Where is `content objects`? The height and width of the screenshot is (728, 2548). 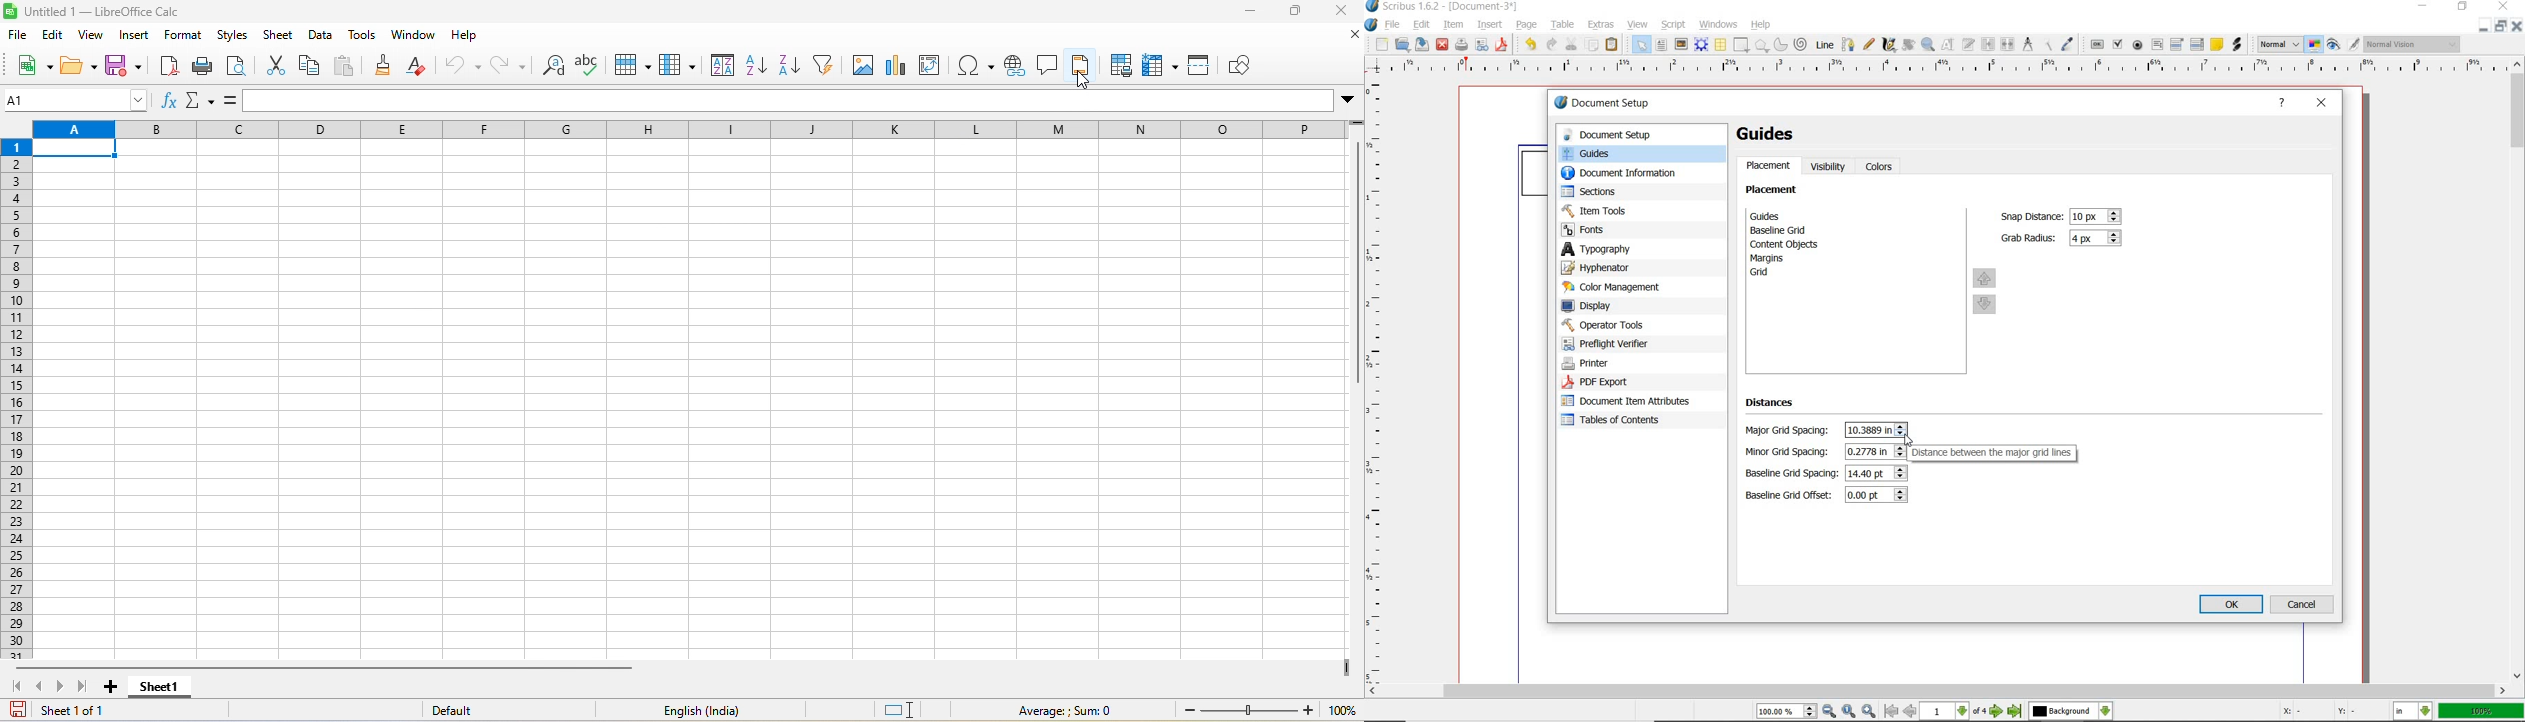 content objects is located at coordinates (1792, 244).